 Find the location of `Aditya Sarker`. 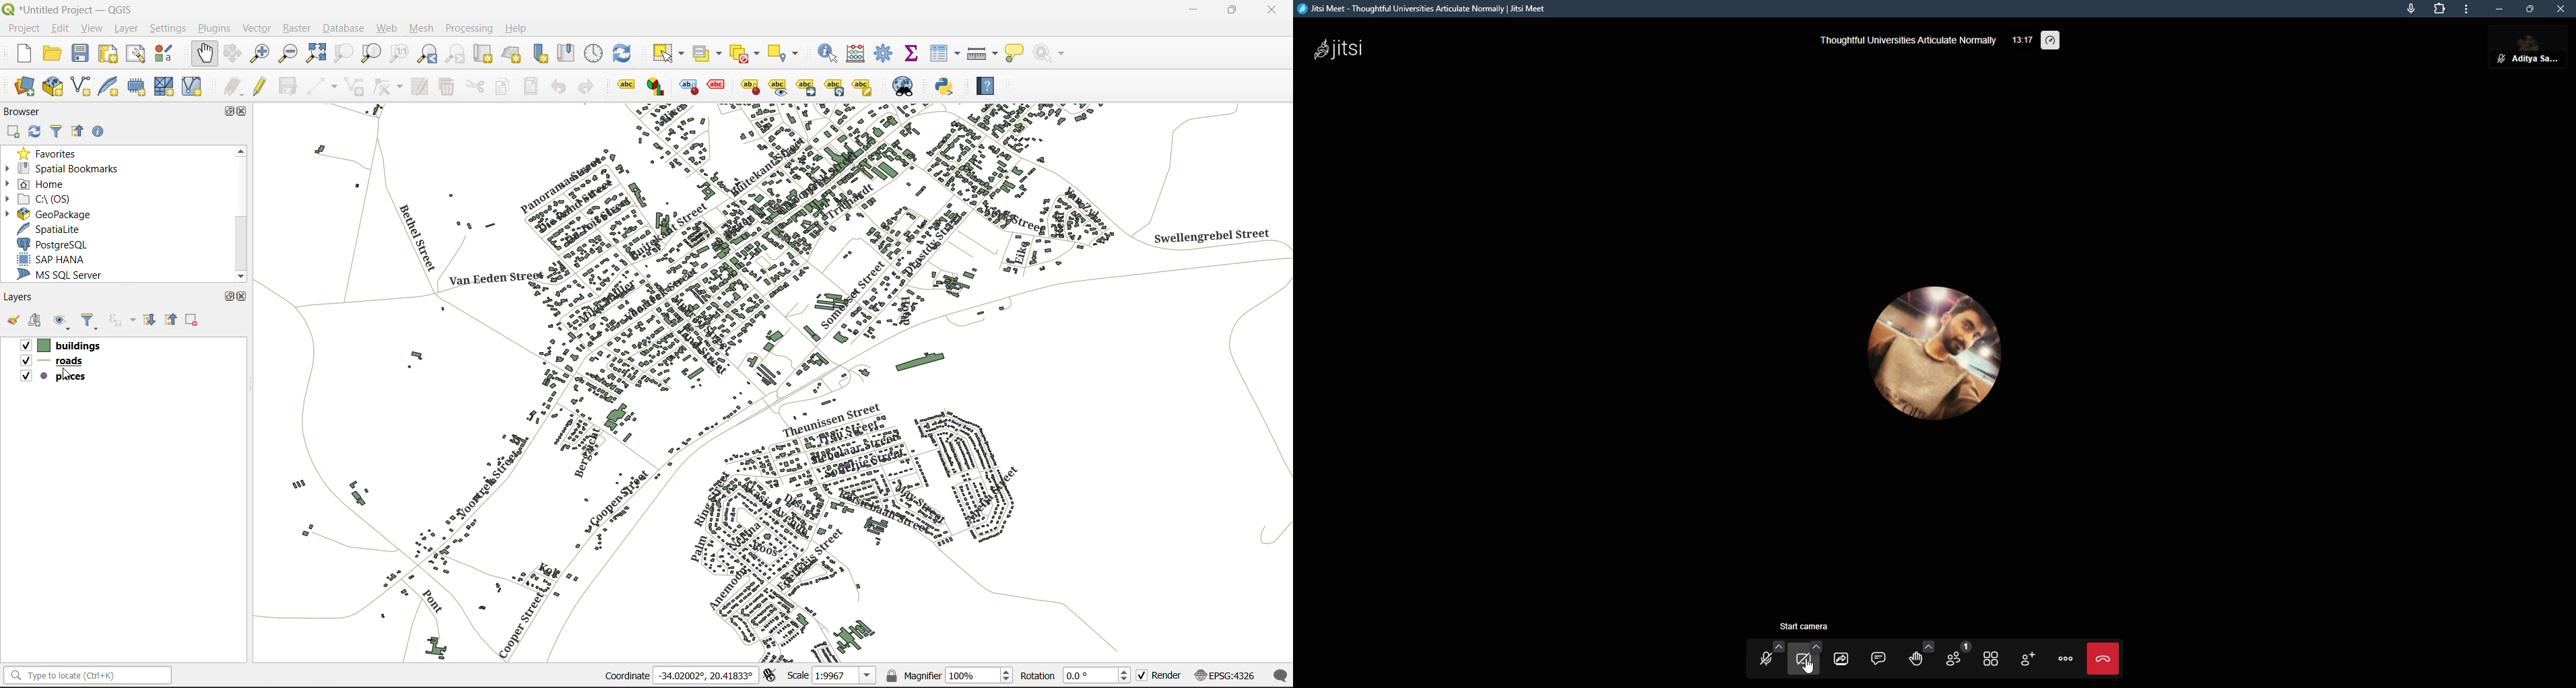

Aditya Sarker is located at coordinates (2525, 50).